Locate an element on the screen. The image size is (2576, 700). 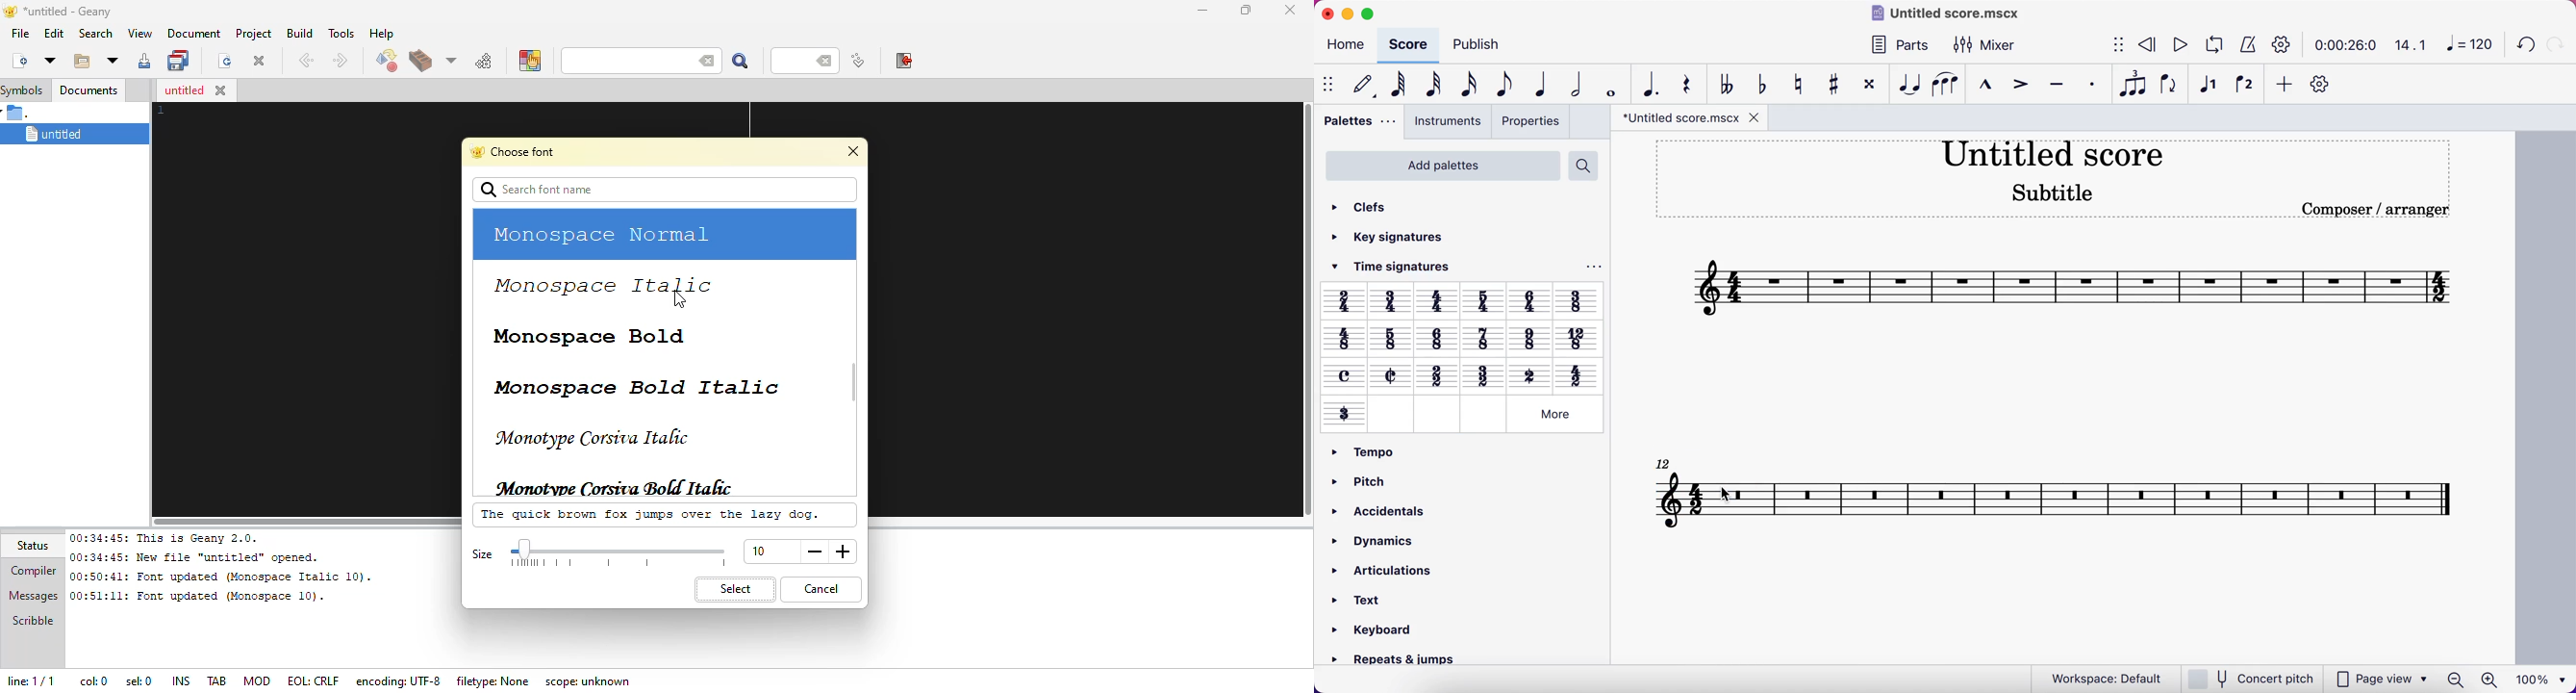
logo is located at coordinates (9, 11).